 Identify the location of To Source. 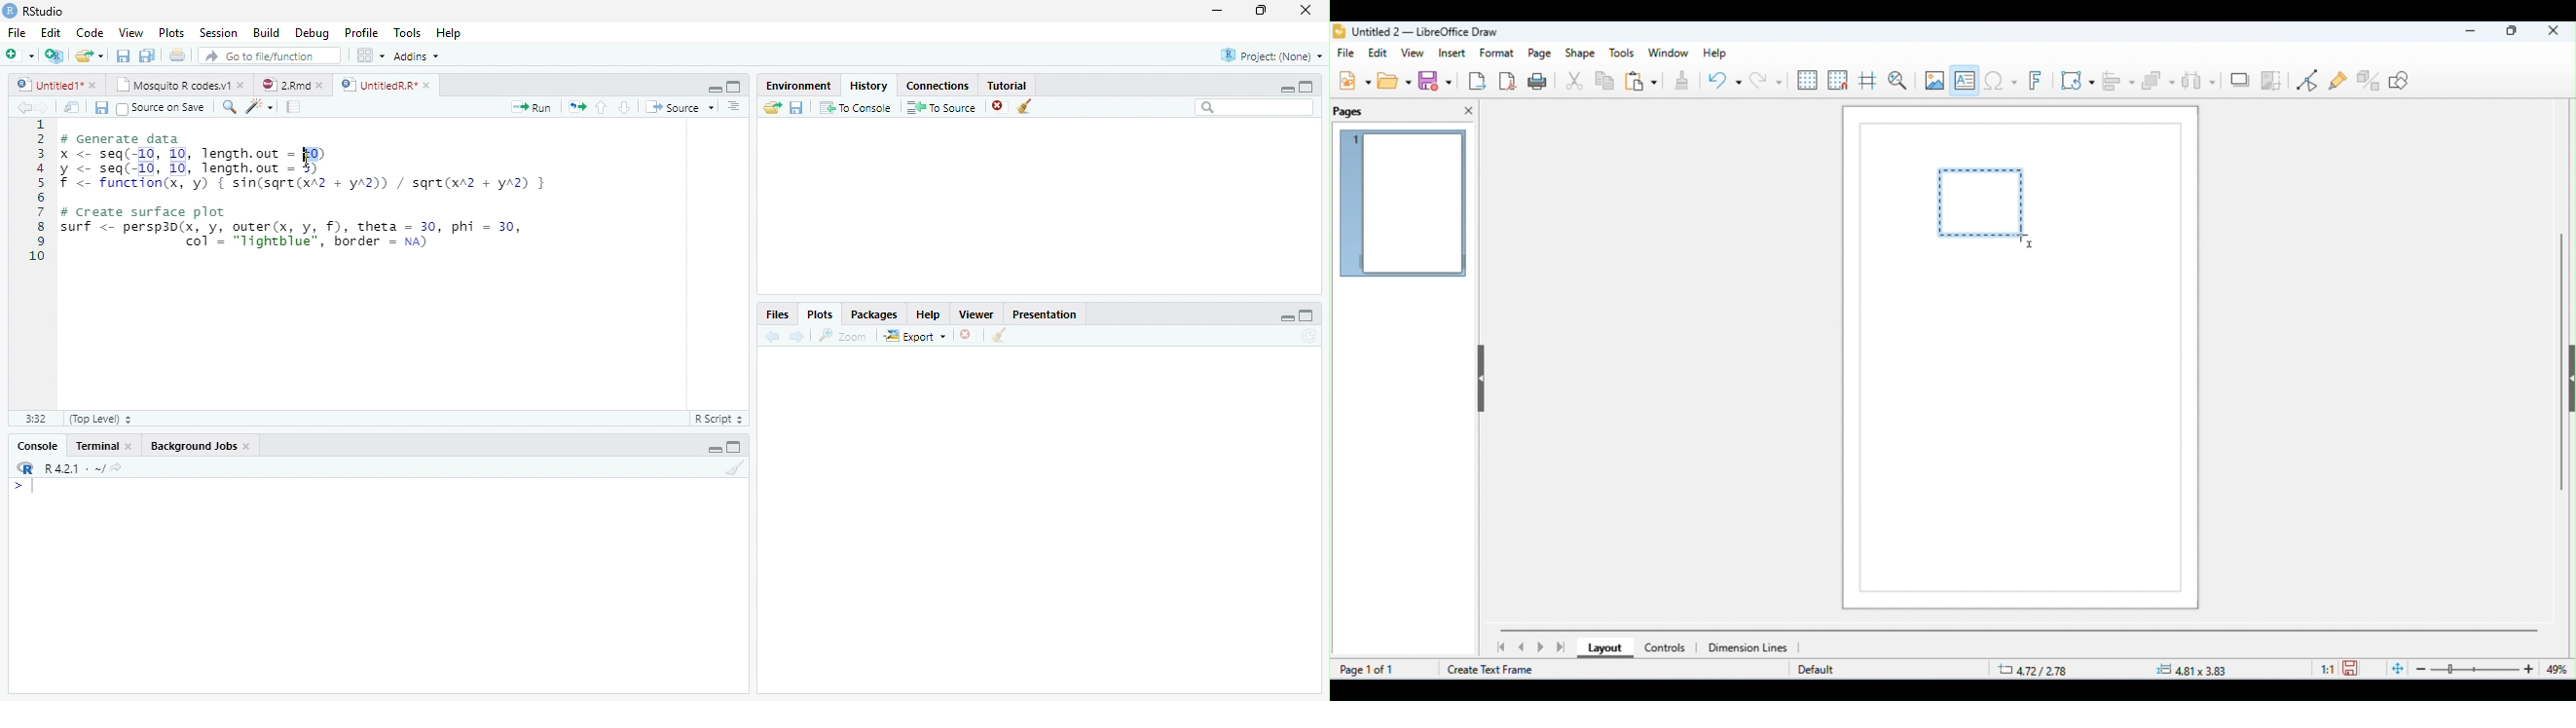
(940, 107).